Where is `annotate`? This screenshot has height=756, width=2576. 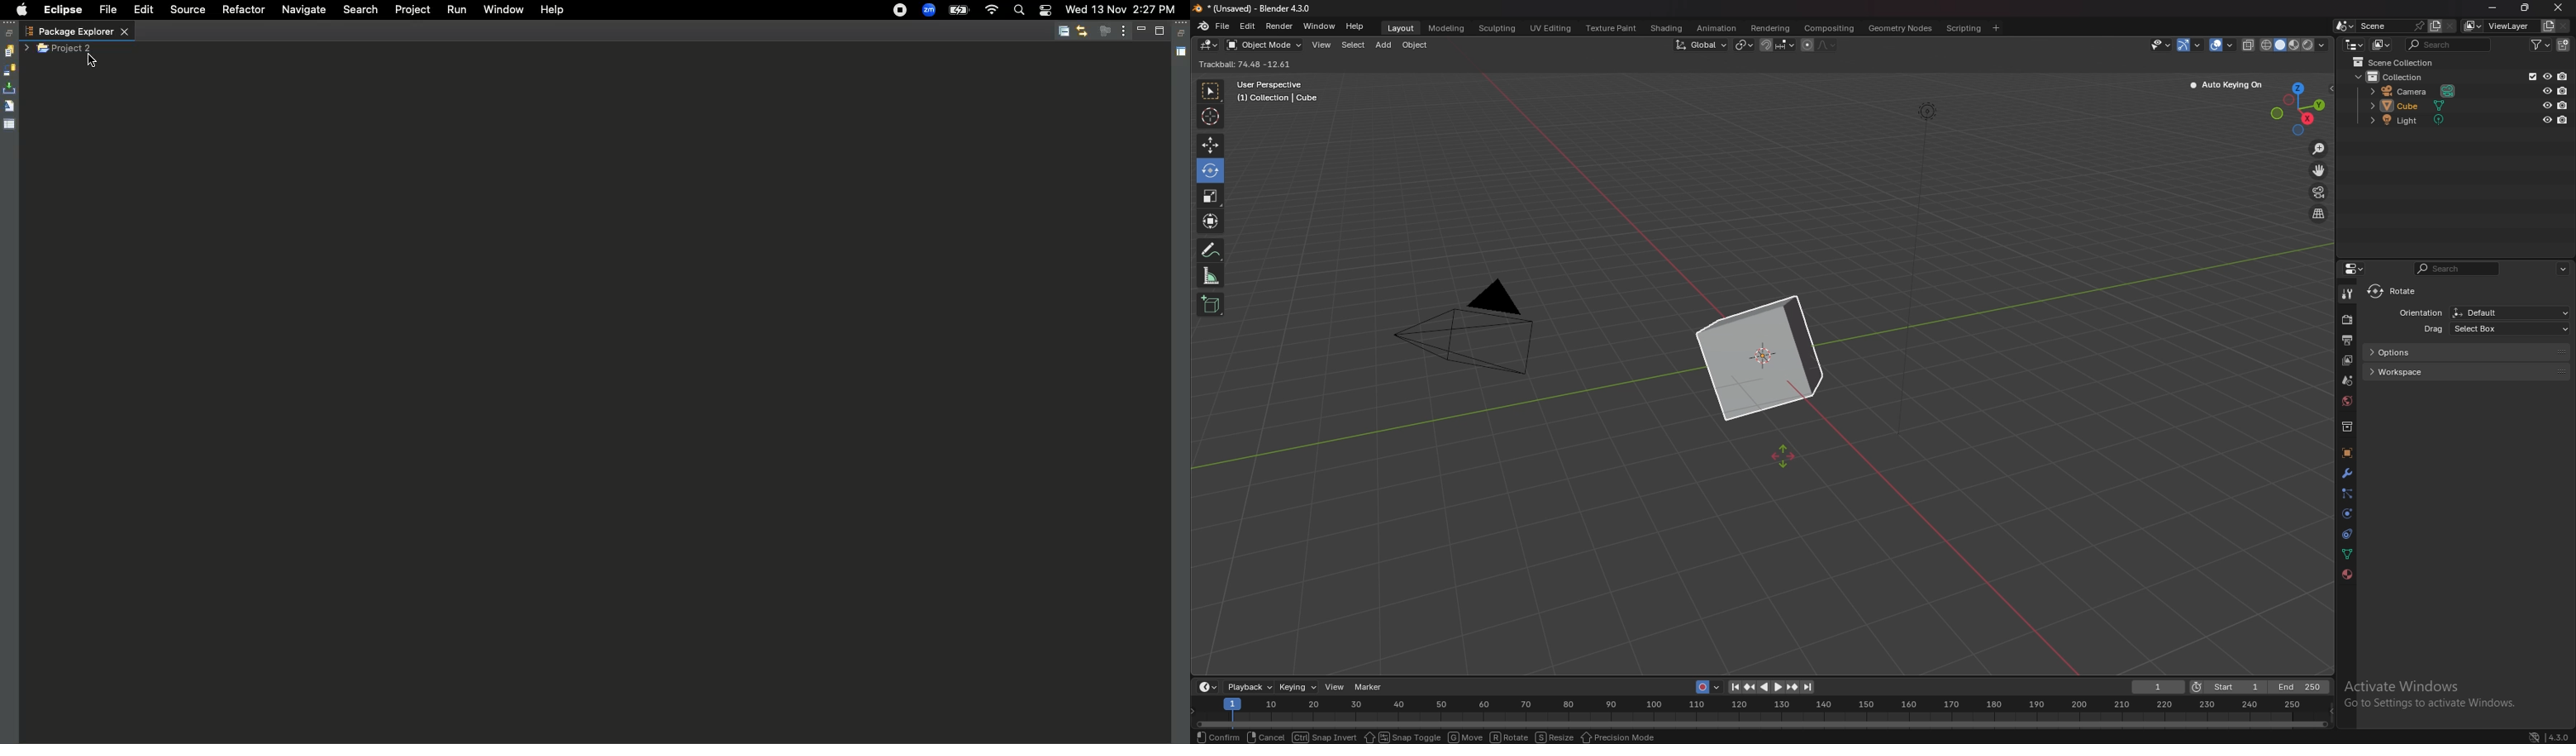 annotate is located at coordinates (1212, 249).